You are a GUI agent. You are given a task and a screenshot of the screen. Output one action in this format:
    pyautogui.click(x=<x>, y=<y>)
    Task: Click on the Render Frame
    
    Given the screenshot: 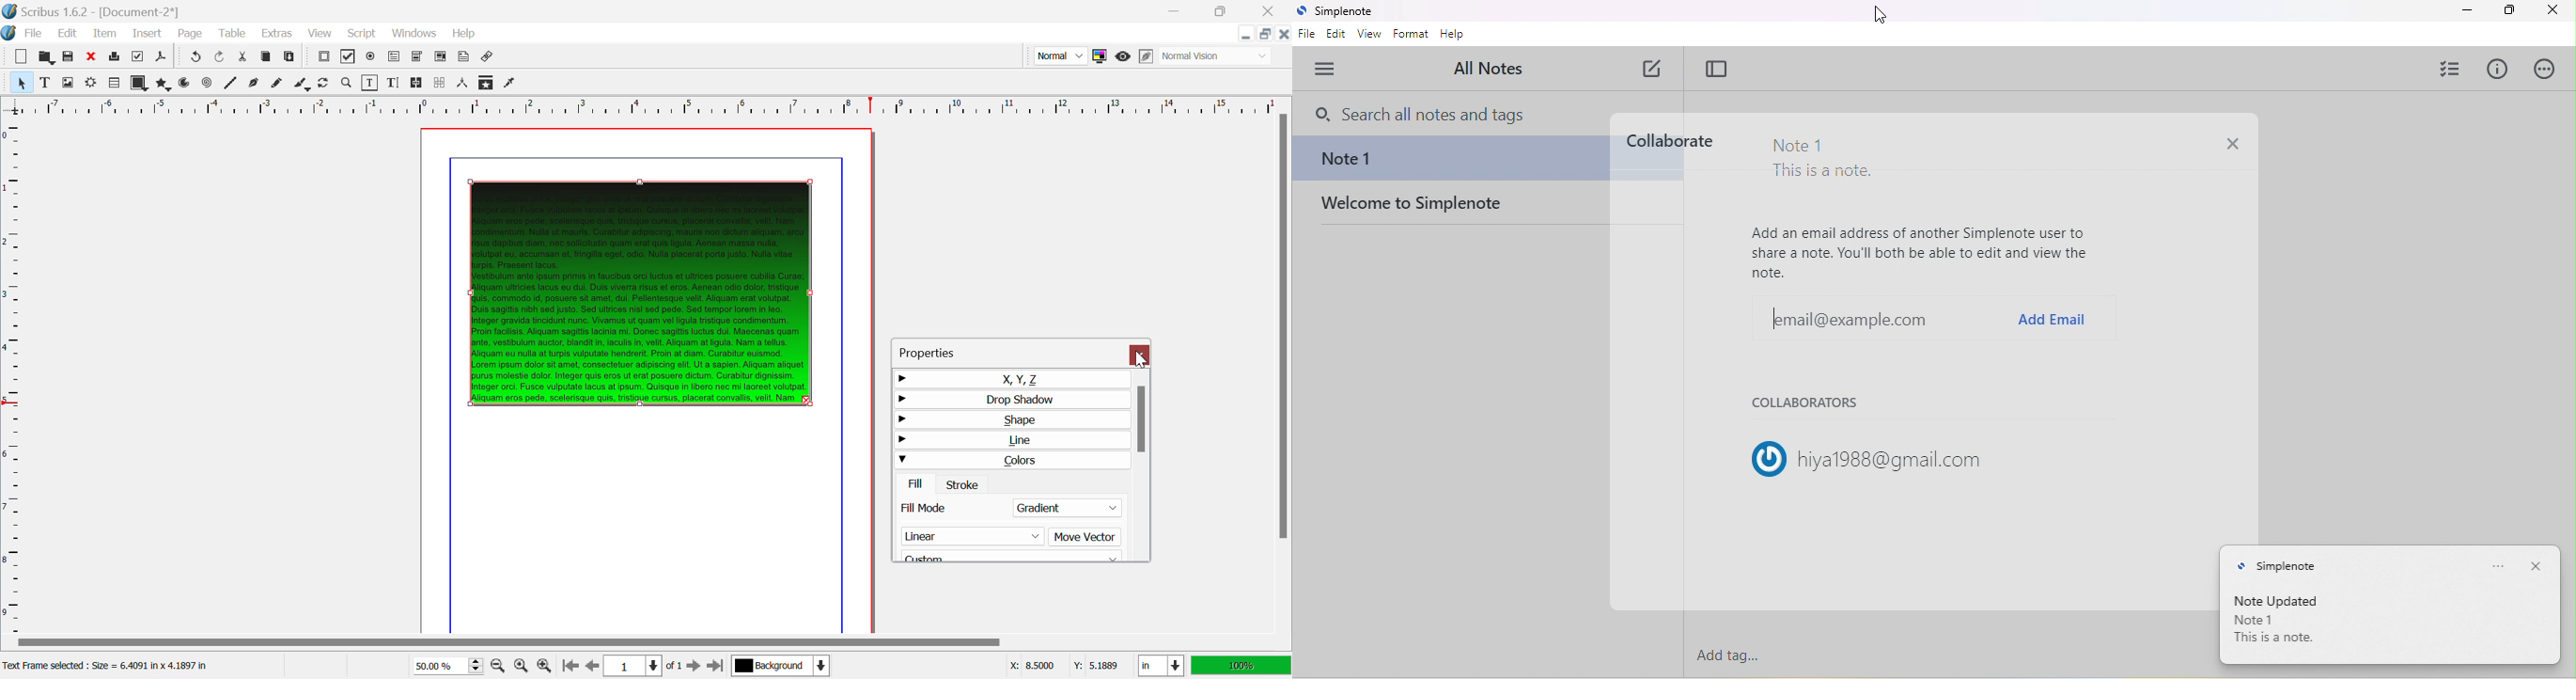 What is the action you would take?
    pyautogui.click(x=90, y=84)
    